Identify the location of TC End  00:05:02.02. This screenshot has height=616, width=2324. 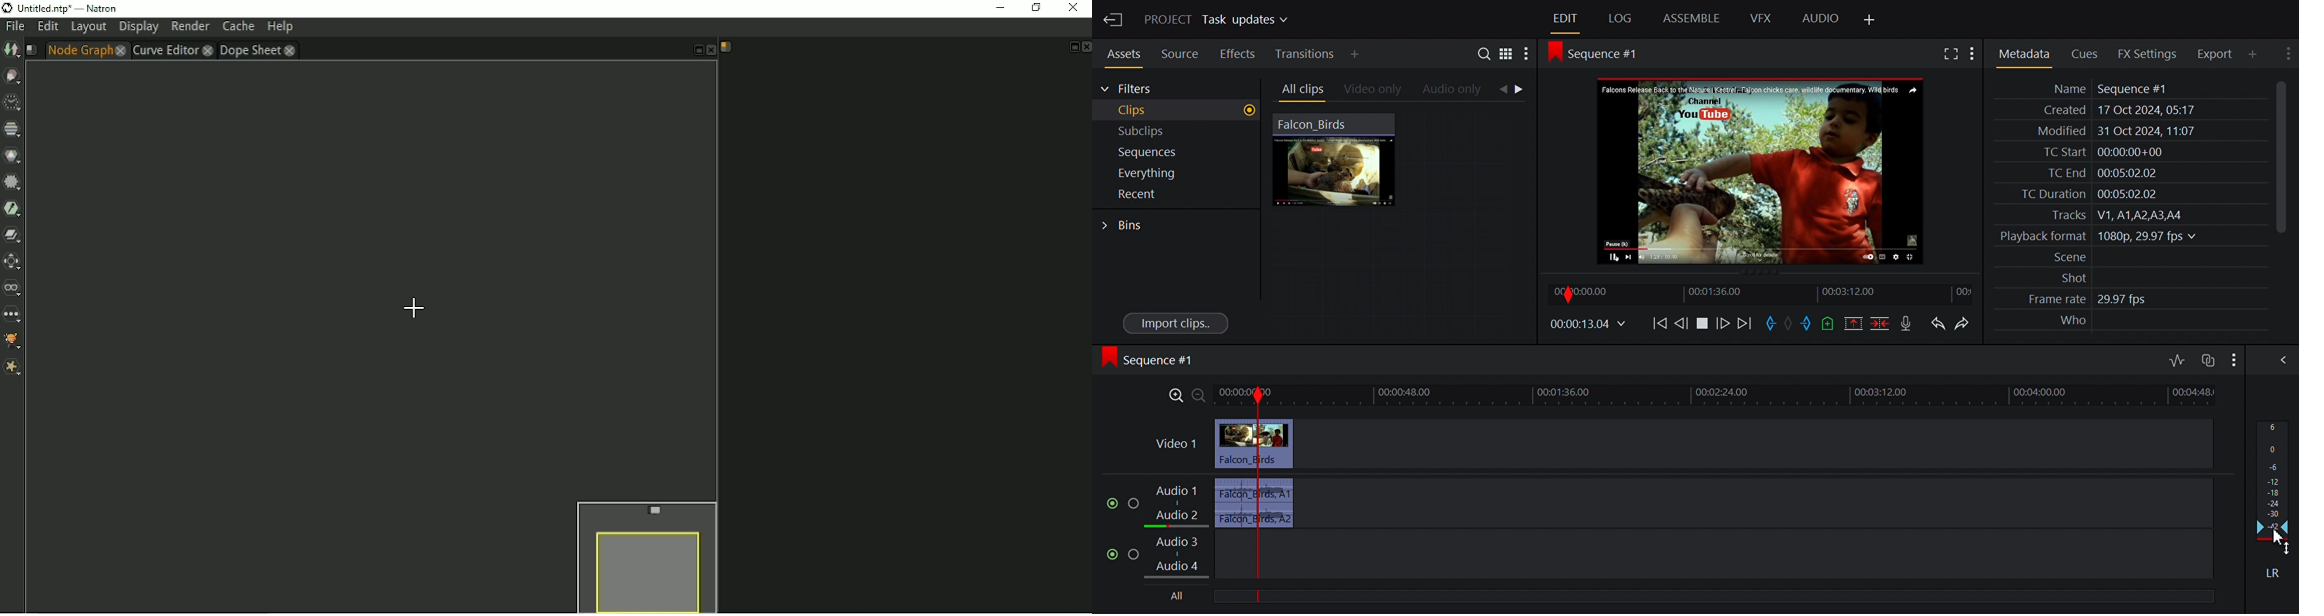
(2096, 173).